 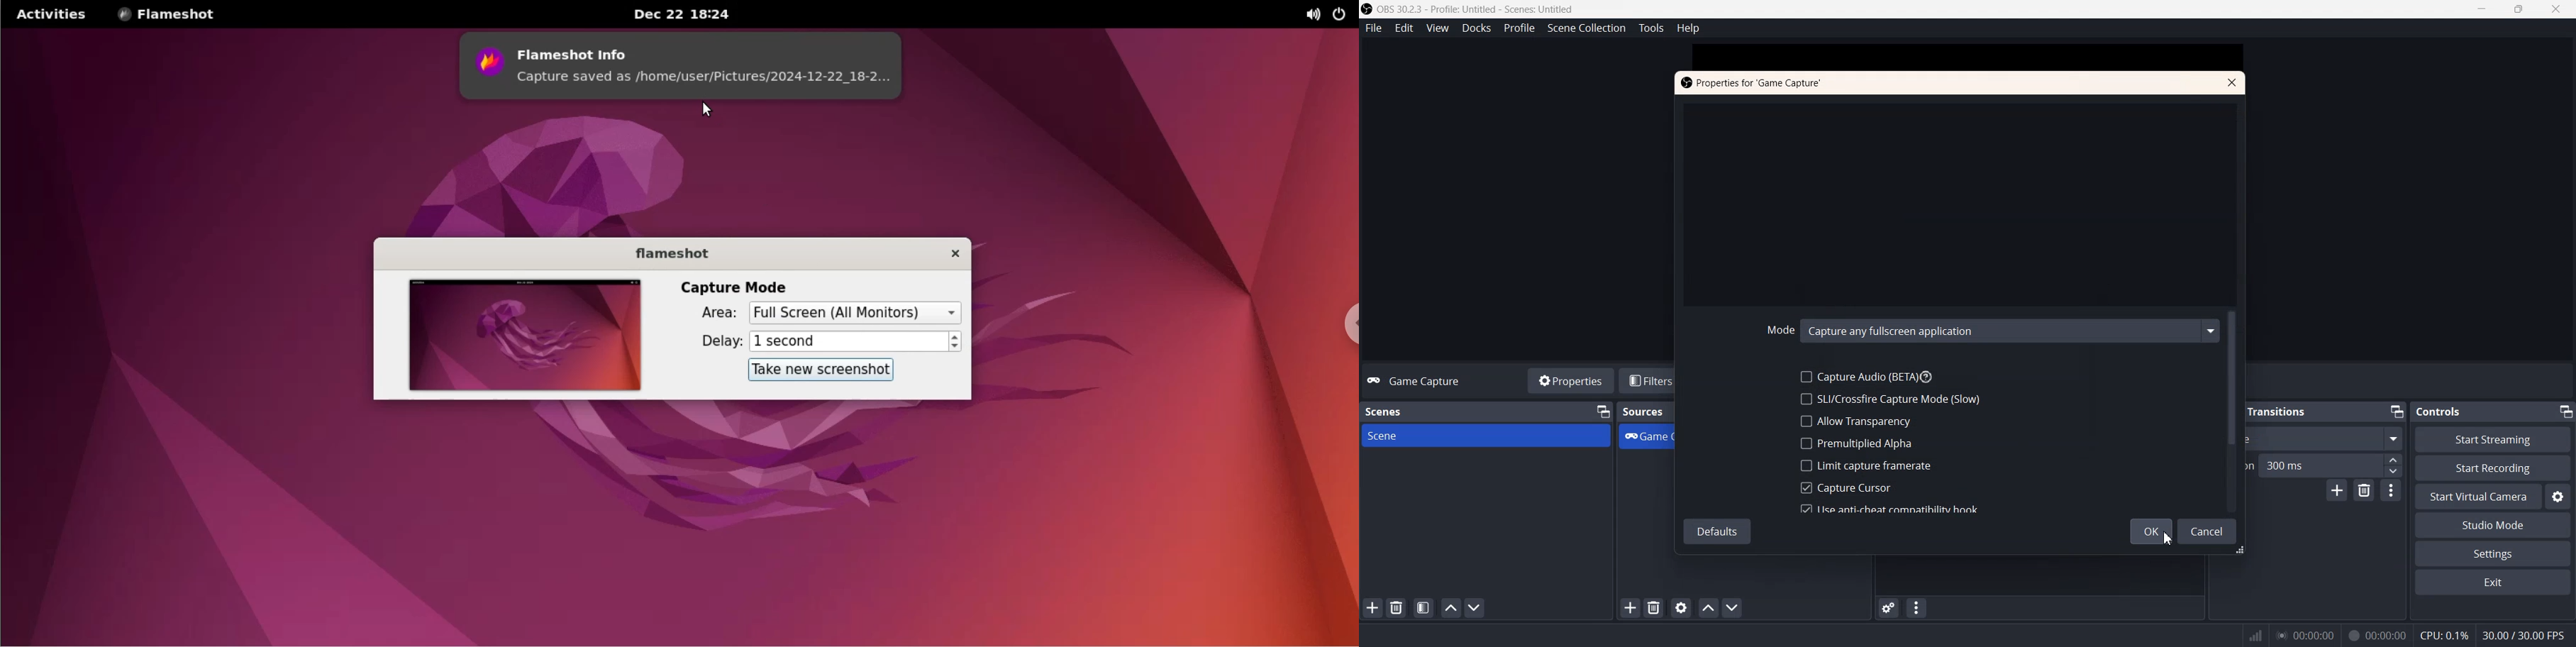 I want to click on Allow Transparency, so click(x=1857, y=421).